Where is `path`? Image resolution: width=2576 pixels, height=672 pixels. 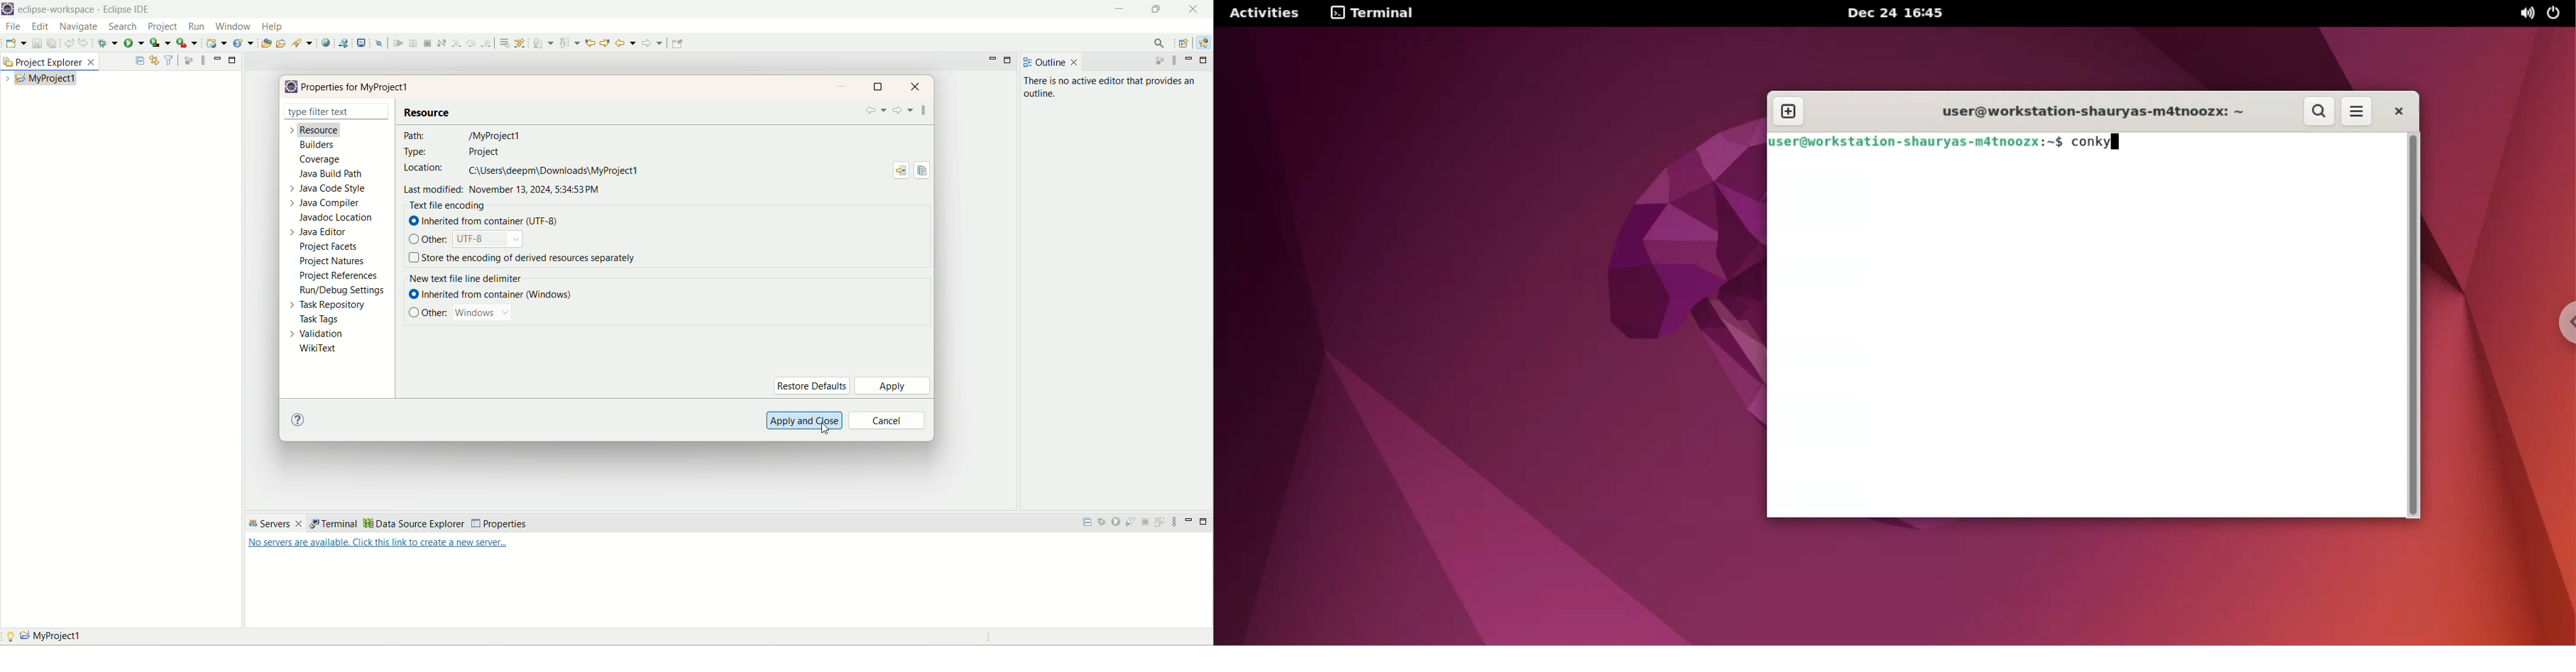 path is located at coordinates (464, 134).